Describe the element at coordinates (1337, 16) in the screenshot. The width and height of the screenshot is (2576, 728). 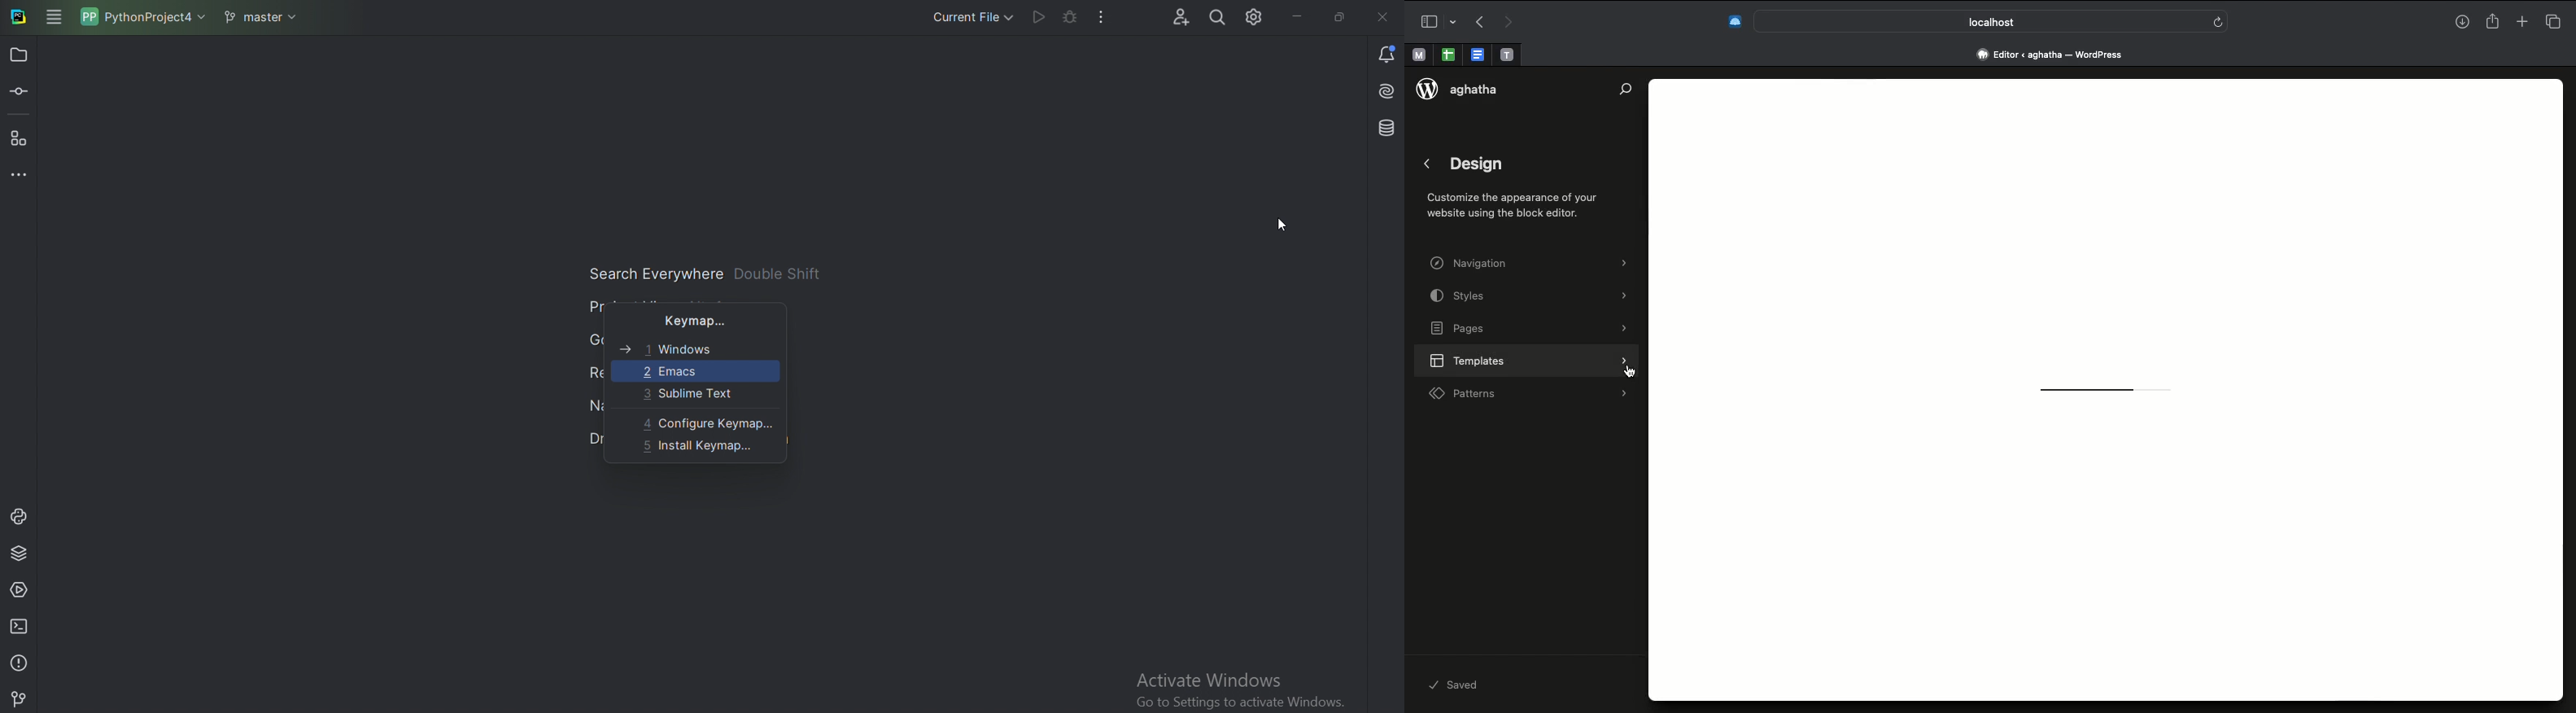
I see `Restore down` at that location.